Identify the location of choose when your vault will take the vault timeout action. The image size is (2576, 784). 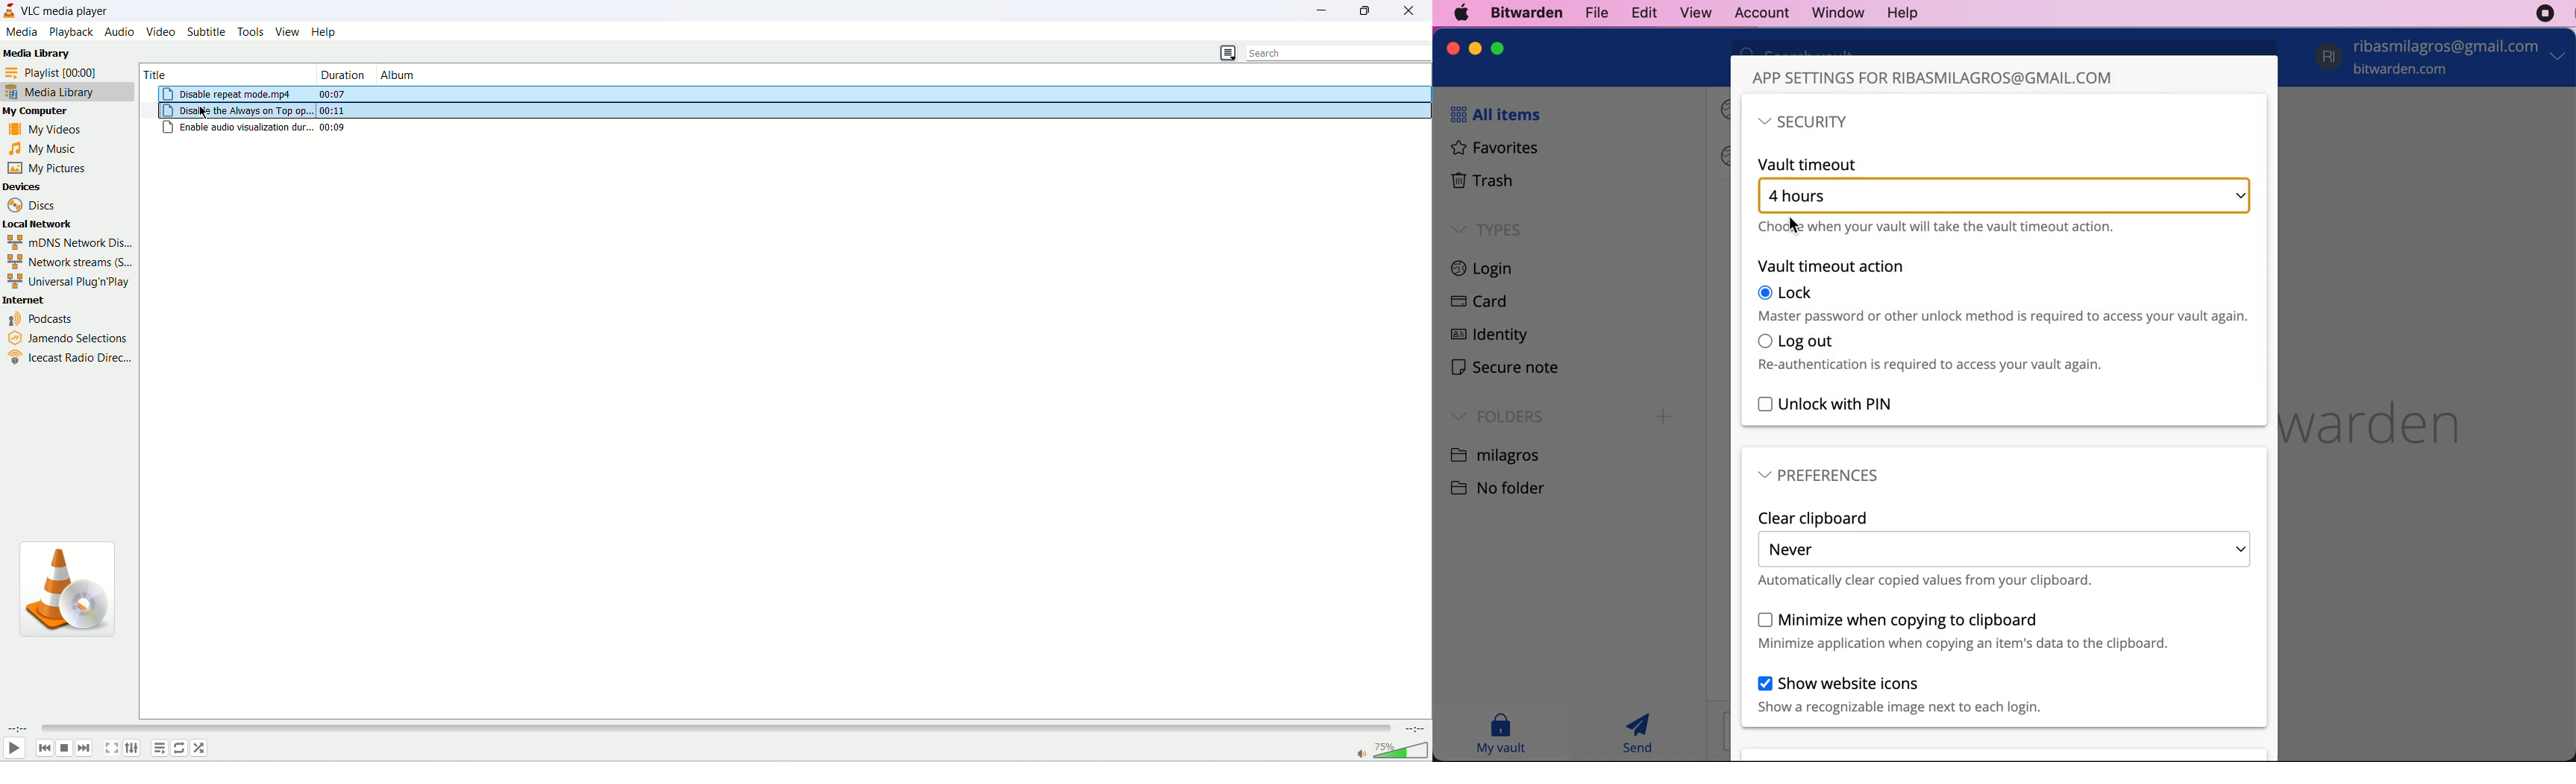
(1938, 228).